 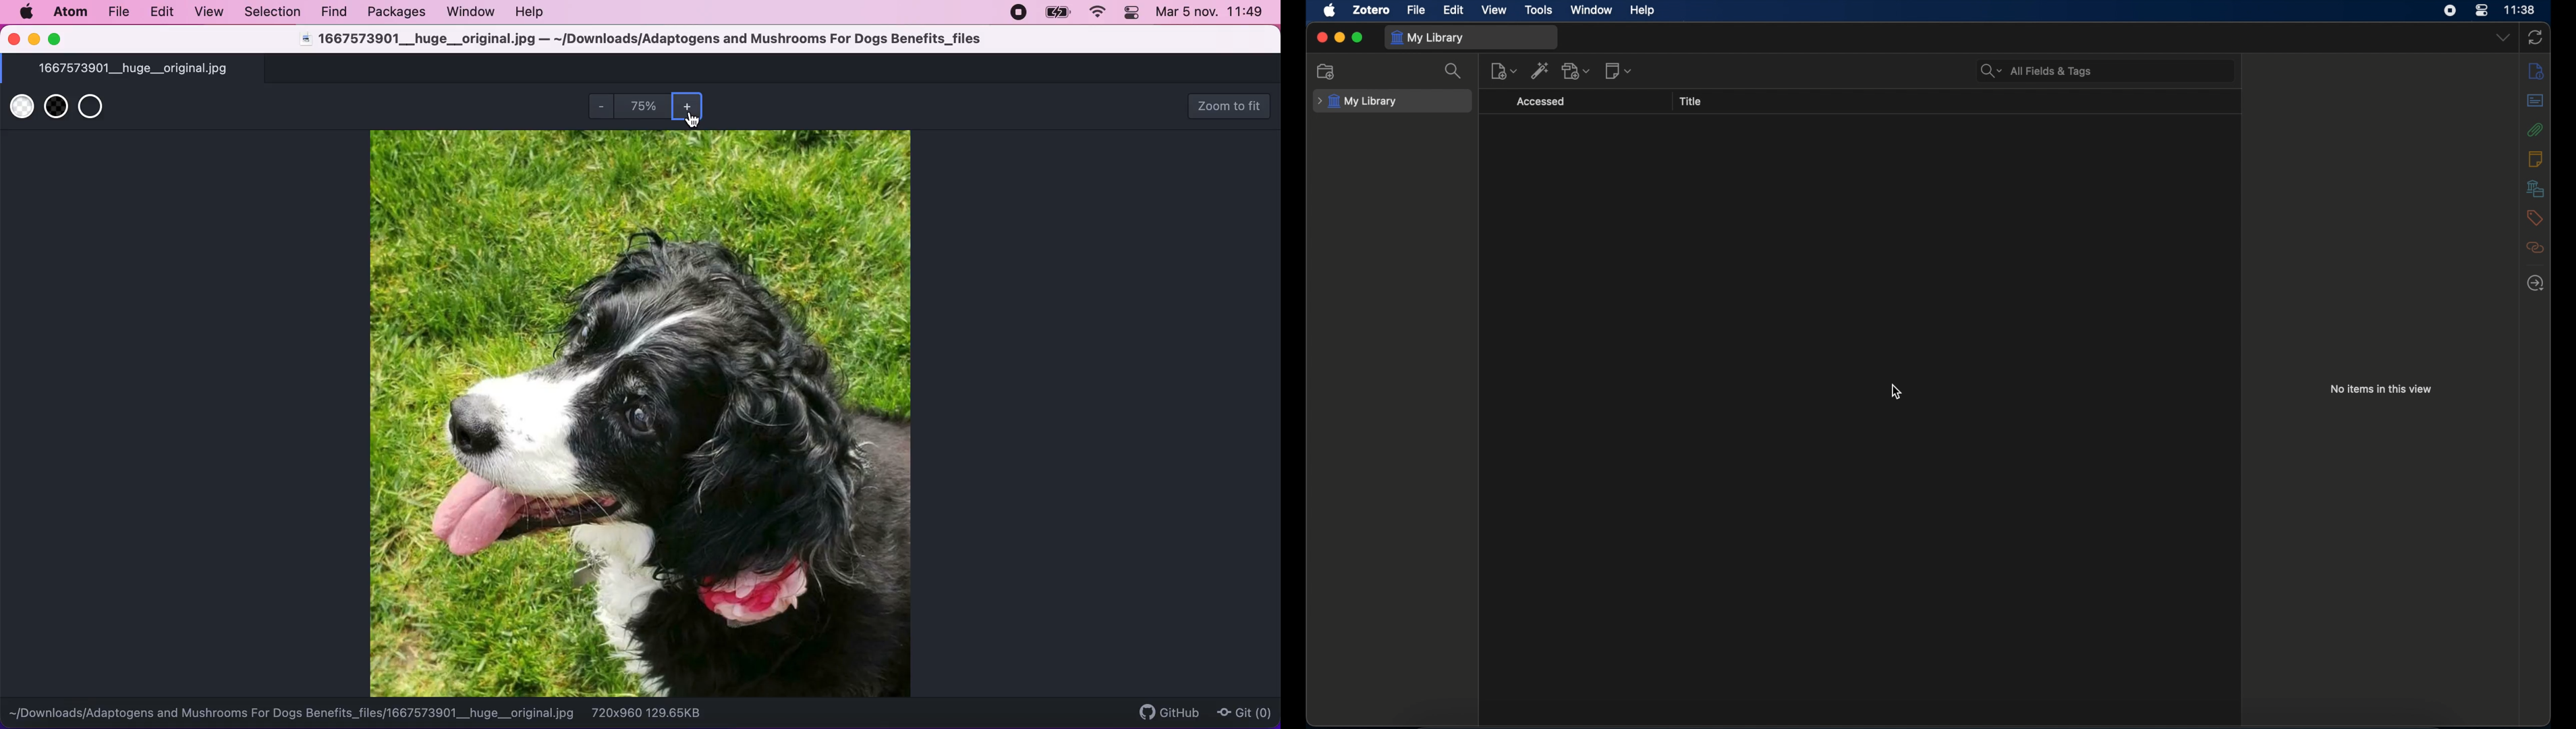 What do you see at coordinates (2382, 389) in the screenshot?
I see `no items in this view` at bounding box center [2382, 389].